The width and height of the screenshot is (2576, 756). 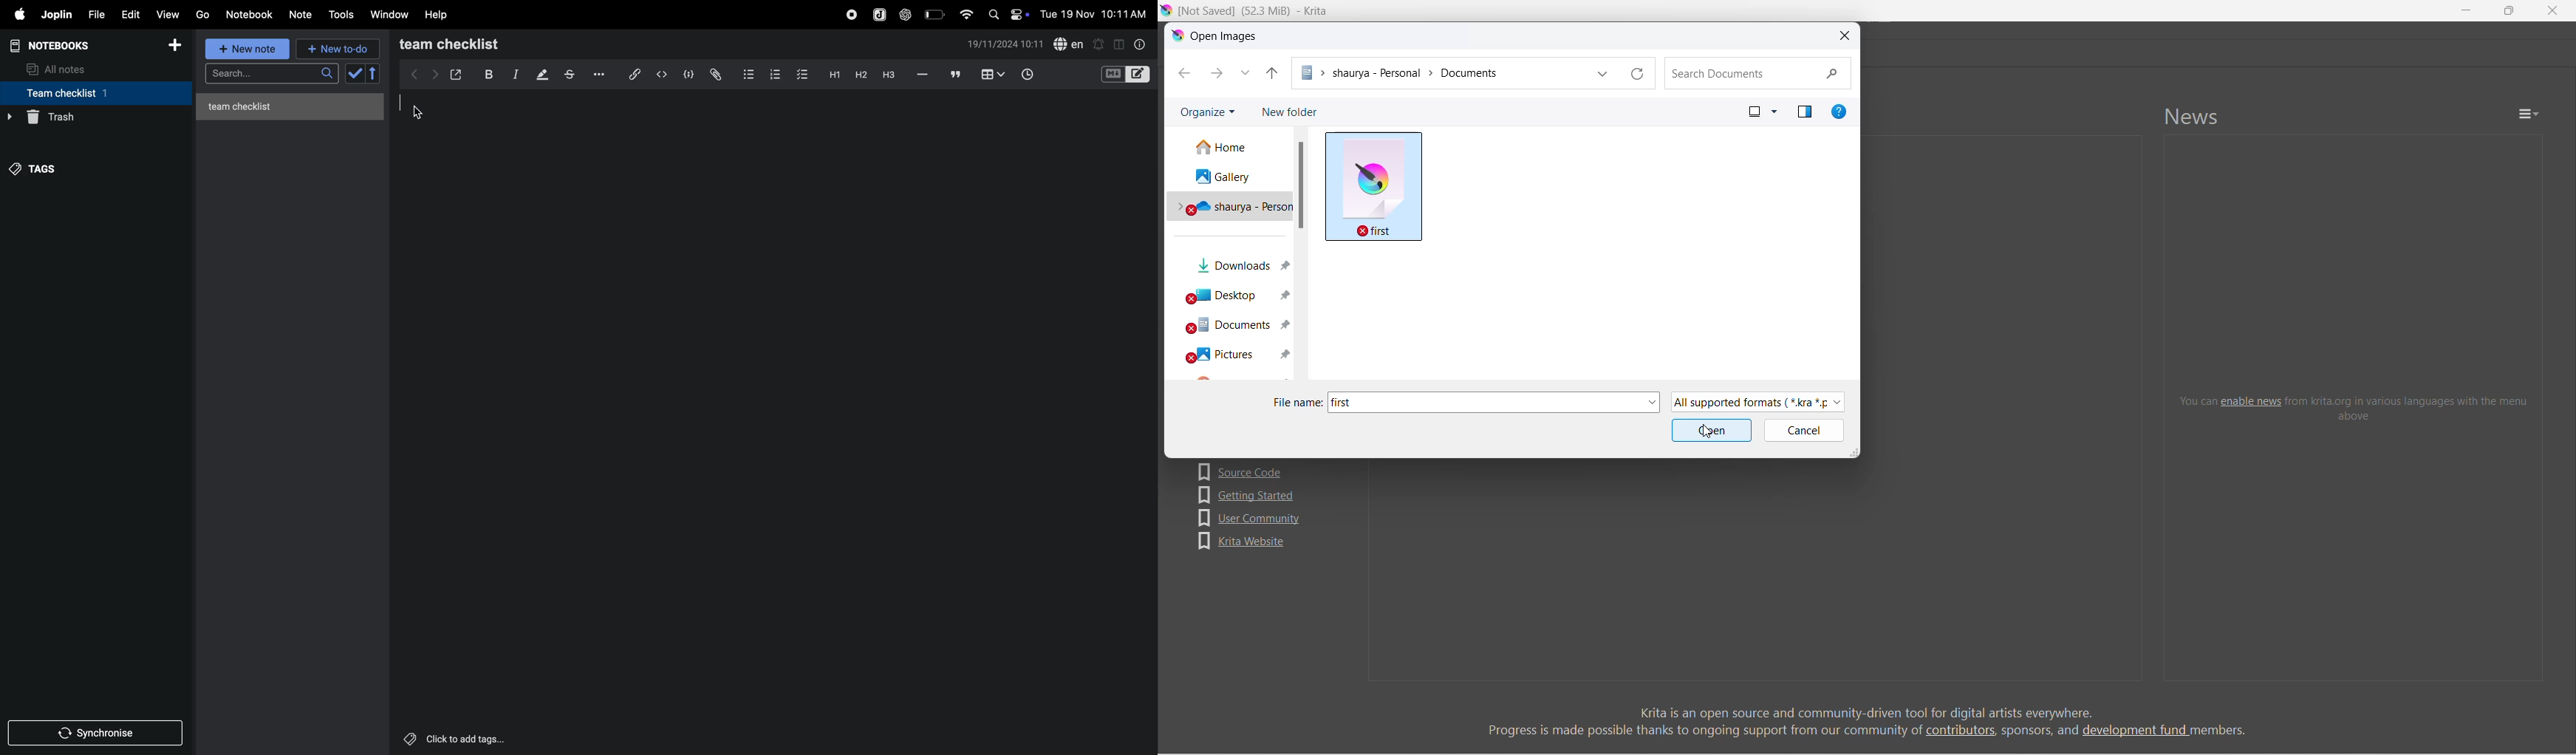 What do you see at coordinates (305, 13) in the screenshot?
I see `note` at bounding box center [305, 13].